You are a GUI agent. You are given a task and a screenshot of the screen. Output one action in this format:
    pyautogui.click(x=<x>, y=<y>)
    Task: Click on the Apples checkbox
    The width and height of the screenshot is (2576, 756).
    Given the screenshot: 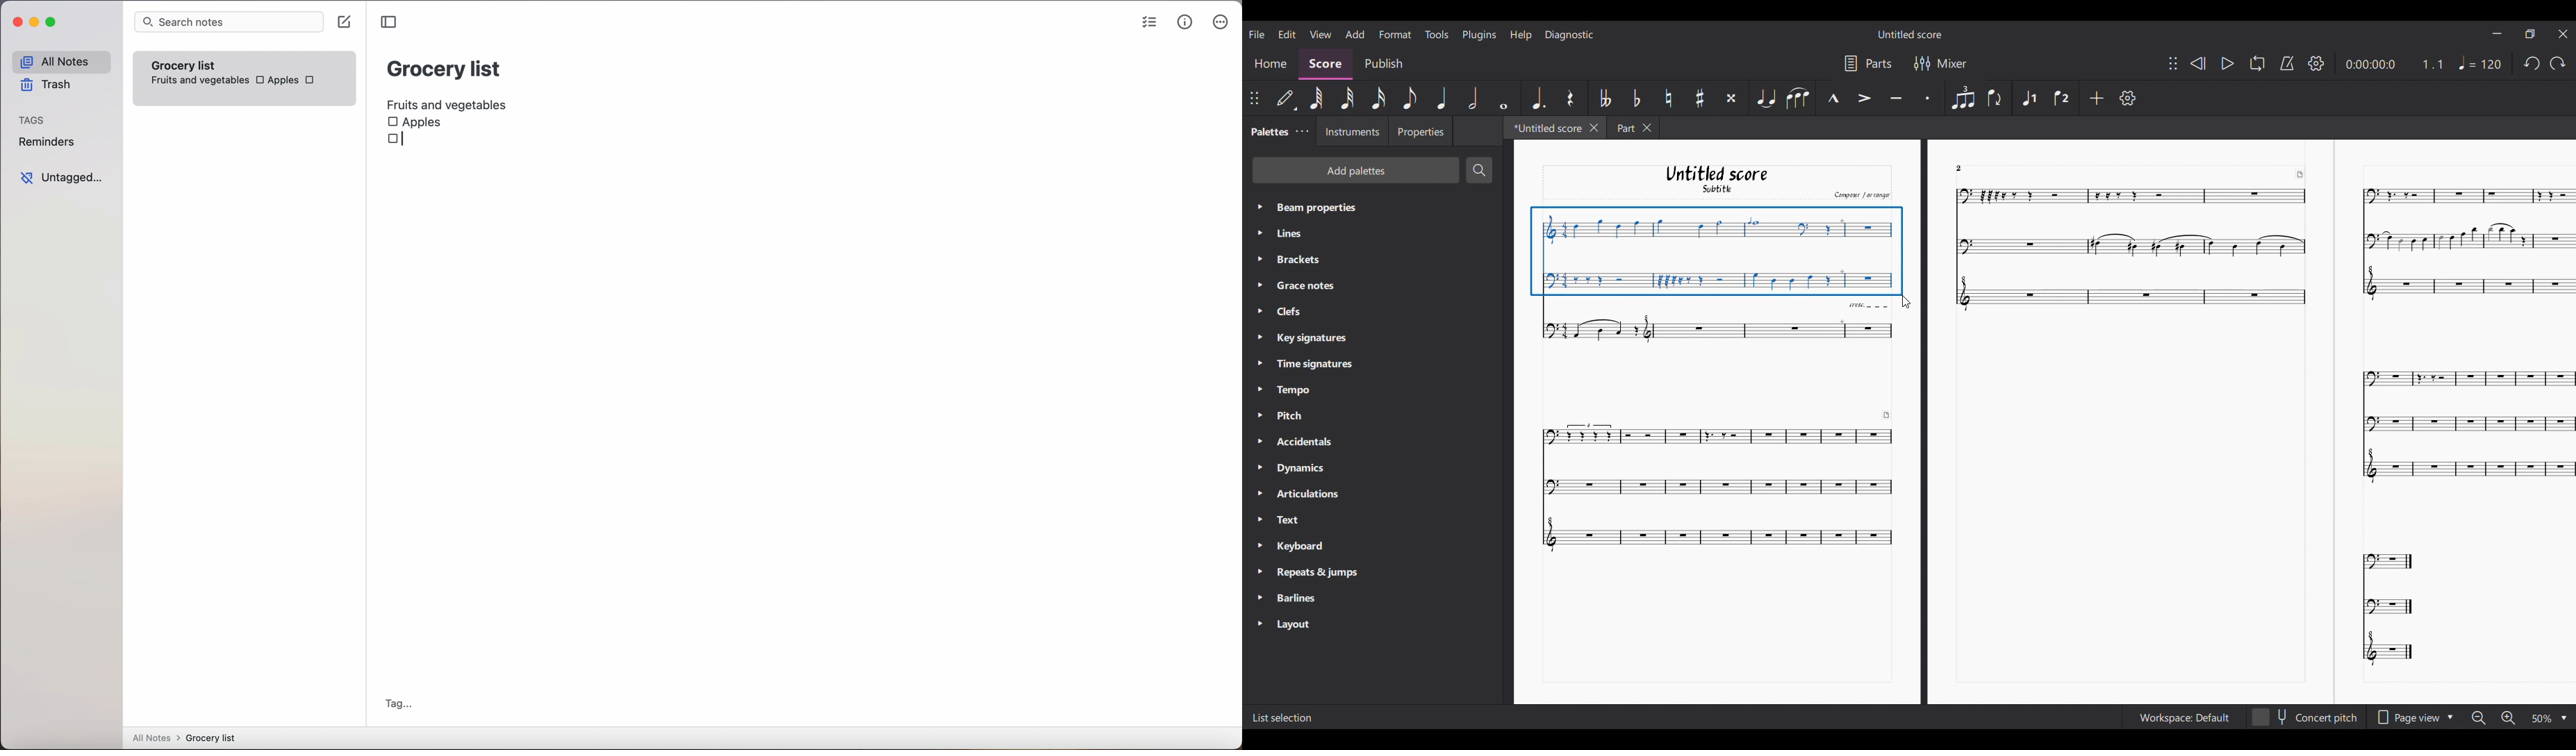 What is the action you would take?
    pyautogui.click(x=415, y=122)
    